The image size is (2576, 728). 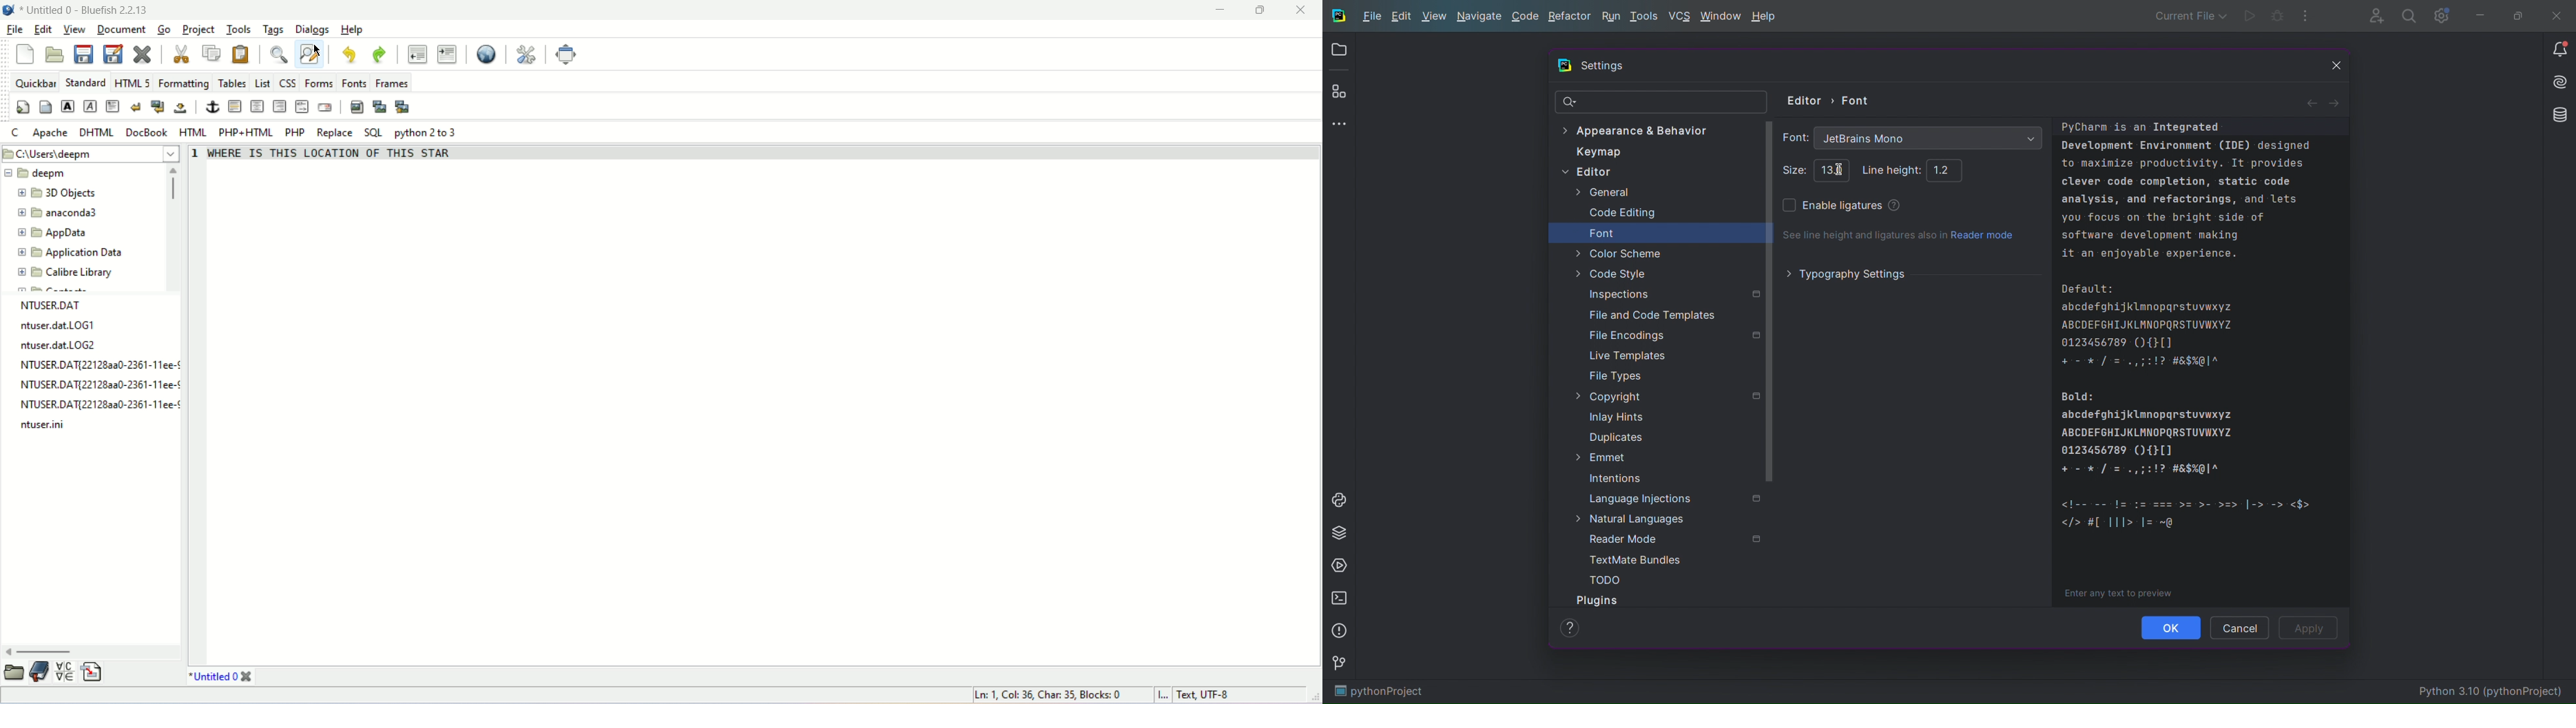 I want to click on Version Control, so click(x=1341, y=666).